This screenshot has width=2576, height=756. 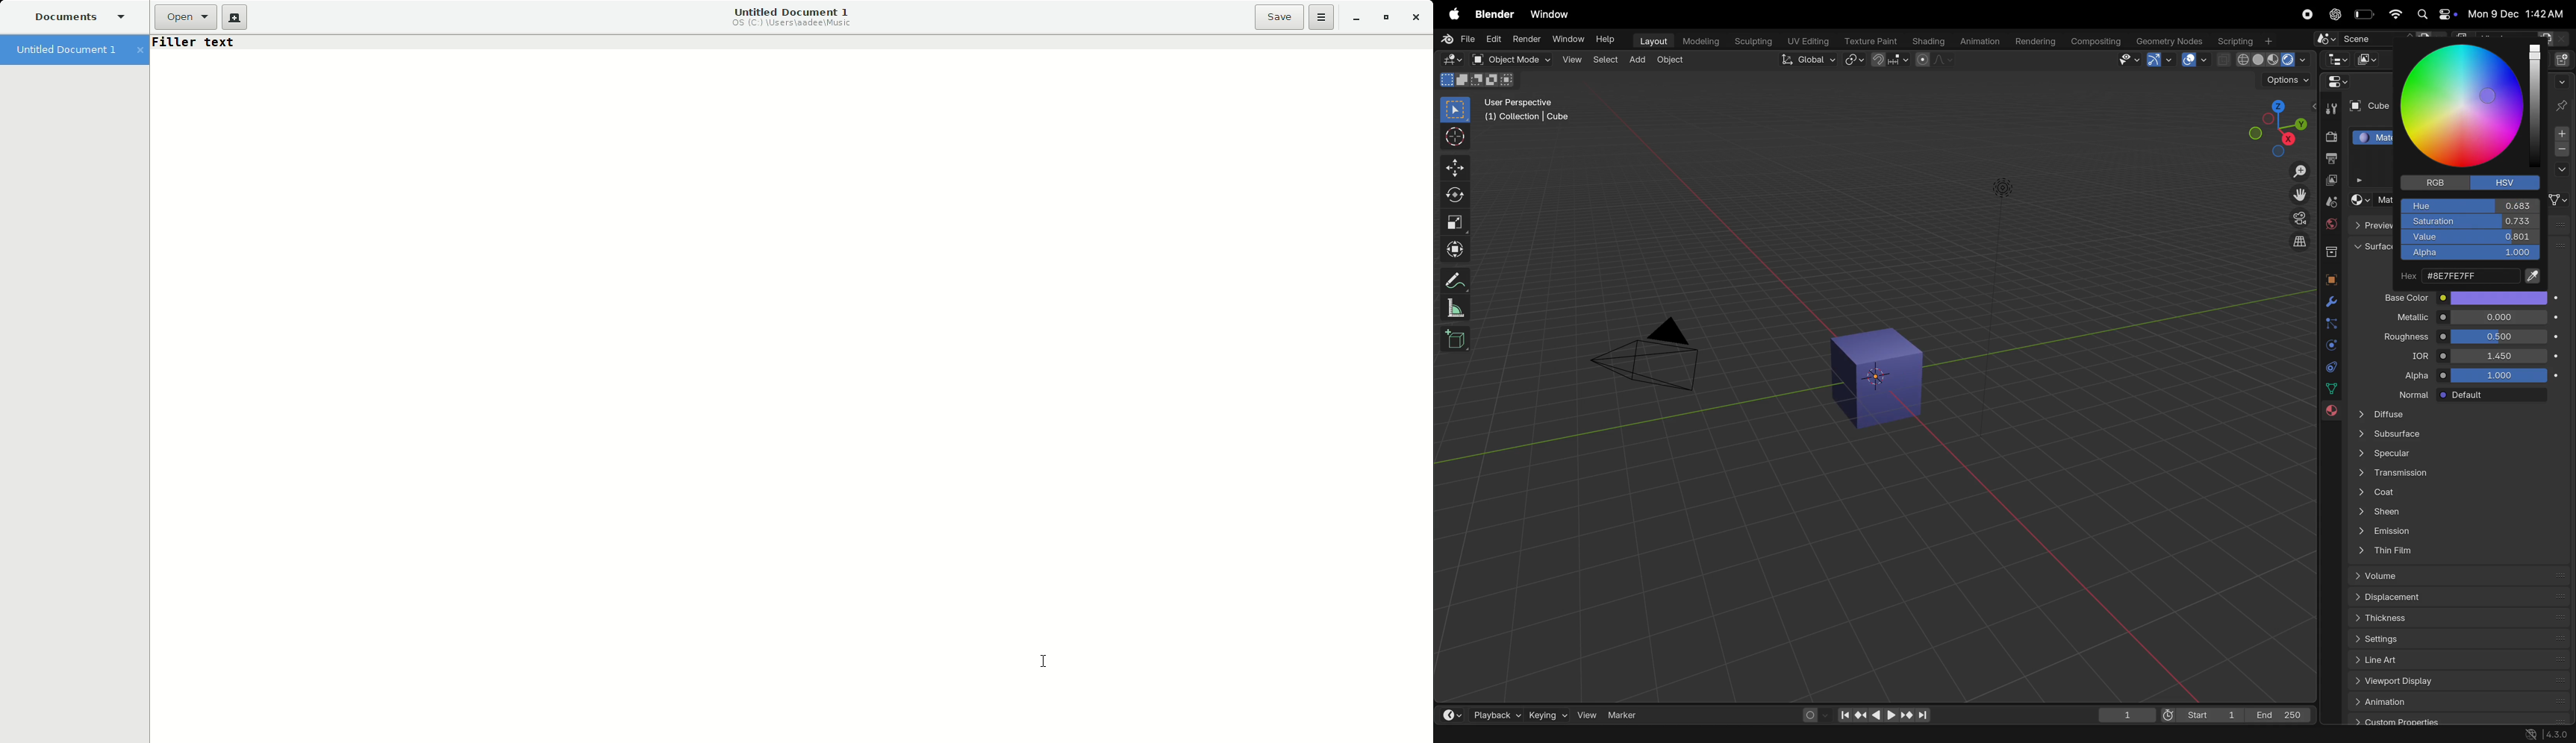 What do you see at coordinates (2470, 206) in the screenshot?
I see `Hue` at bounding box center [2470, 206].